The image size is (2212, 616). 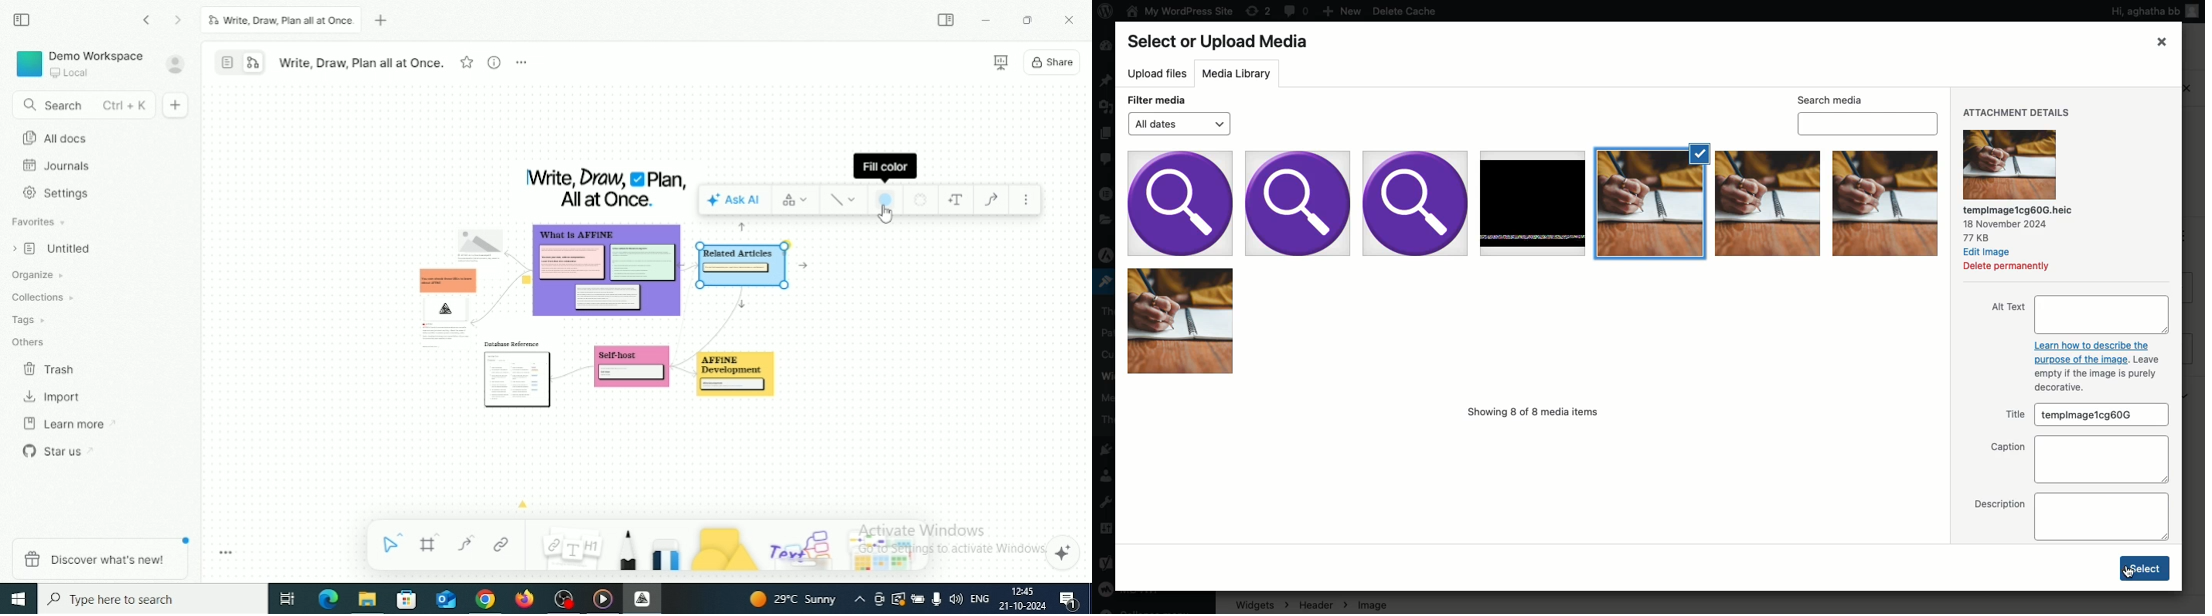 I want to click on Title, so click(x=2084, y=415).